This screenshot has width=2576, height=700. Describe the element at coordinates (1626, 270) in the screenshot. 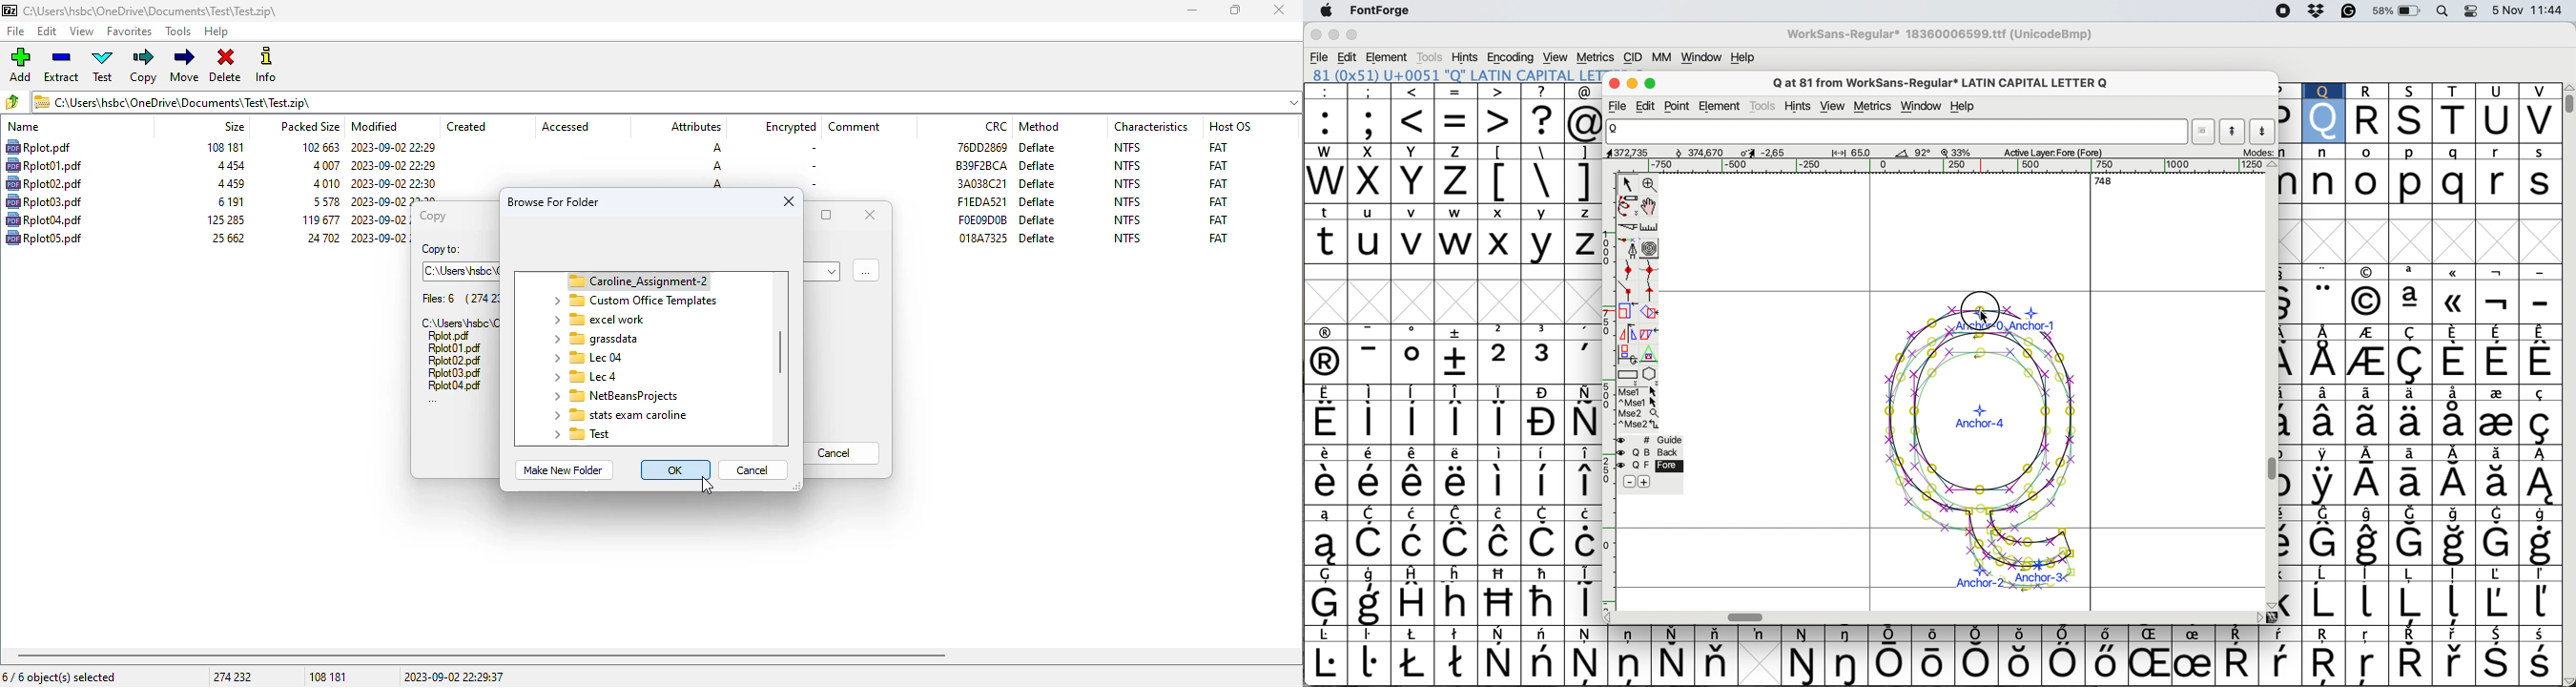

I see `add a curve point` at that location.